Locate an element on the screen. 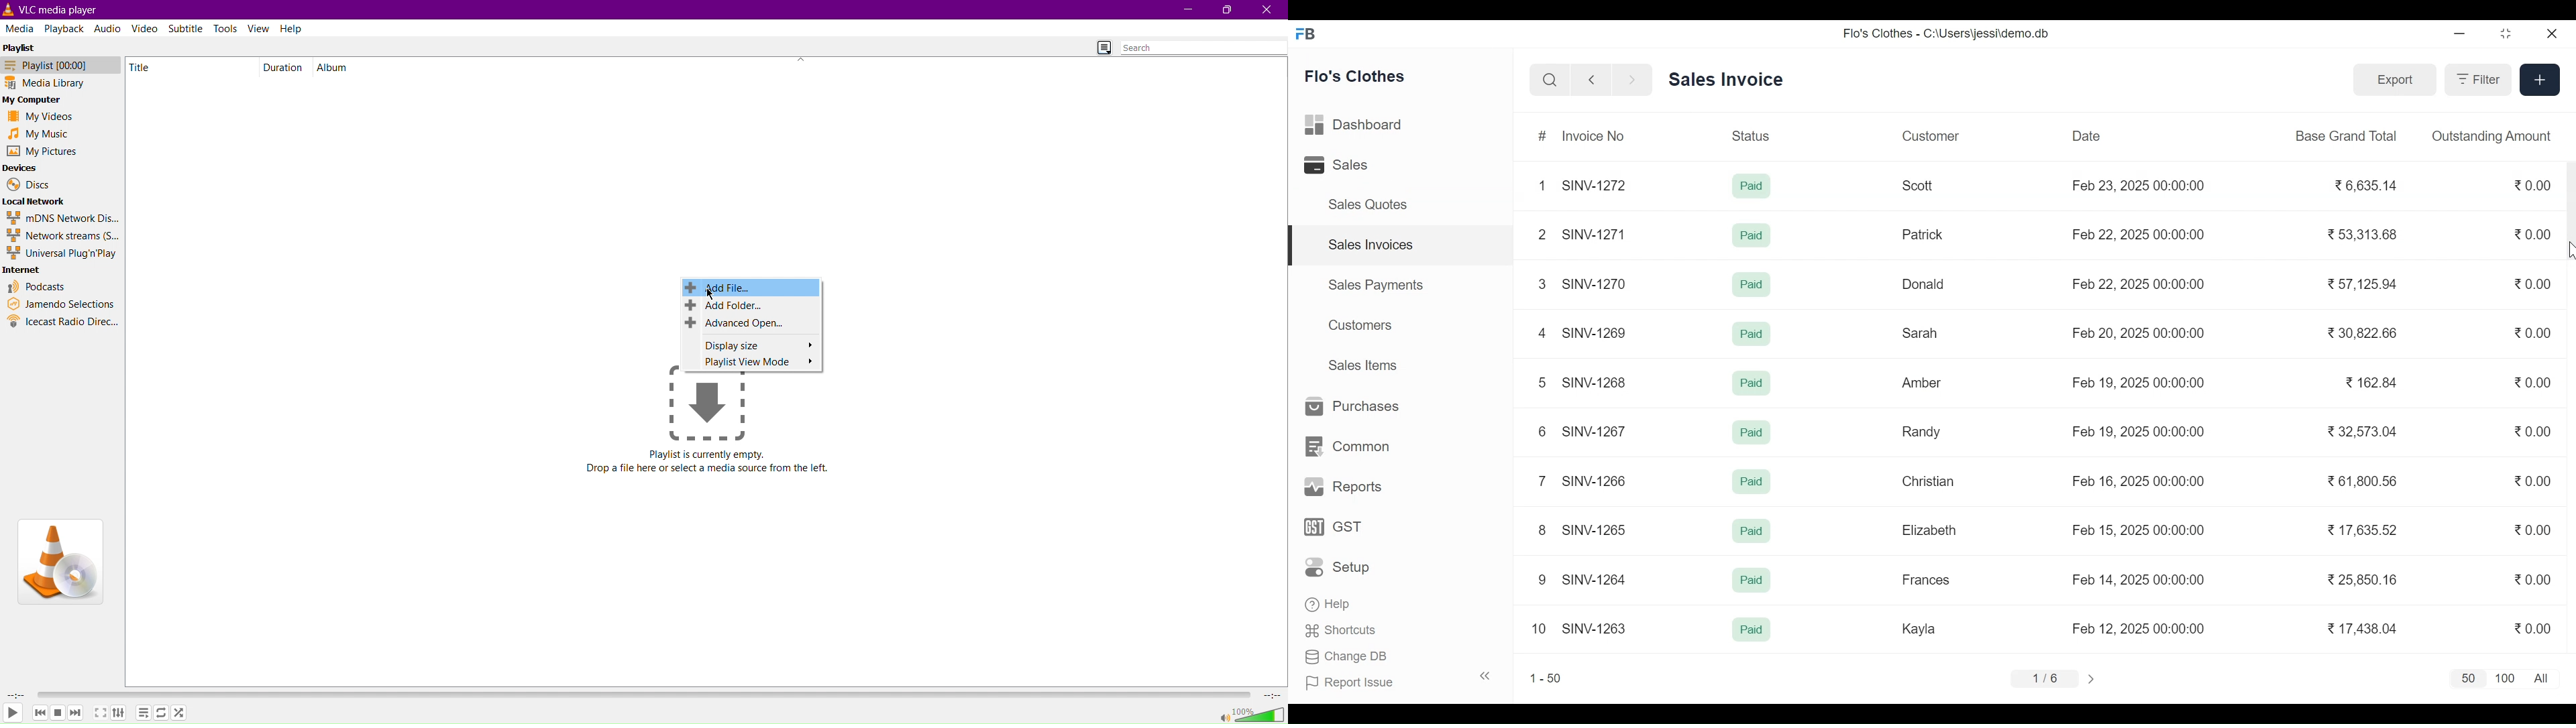 This screenshot has height=728, width=2576. SINV-1264 is located at coordinates (1598, 578).